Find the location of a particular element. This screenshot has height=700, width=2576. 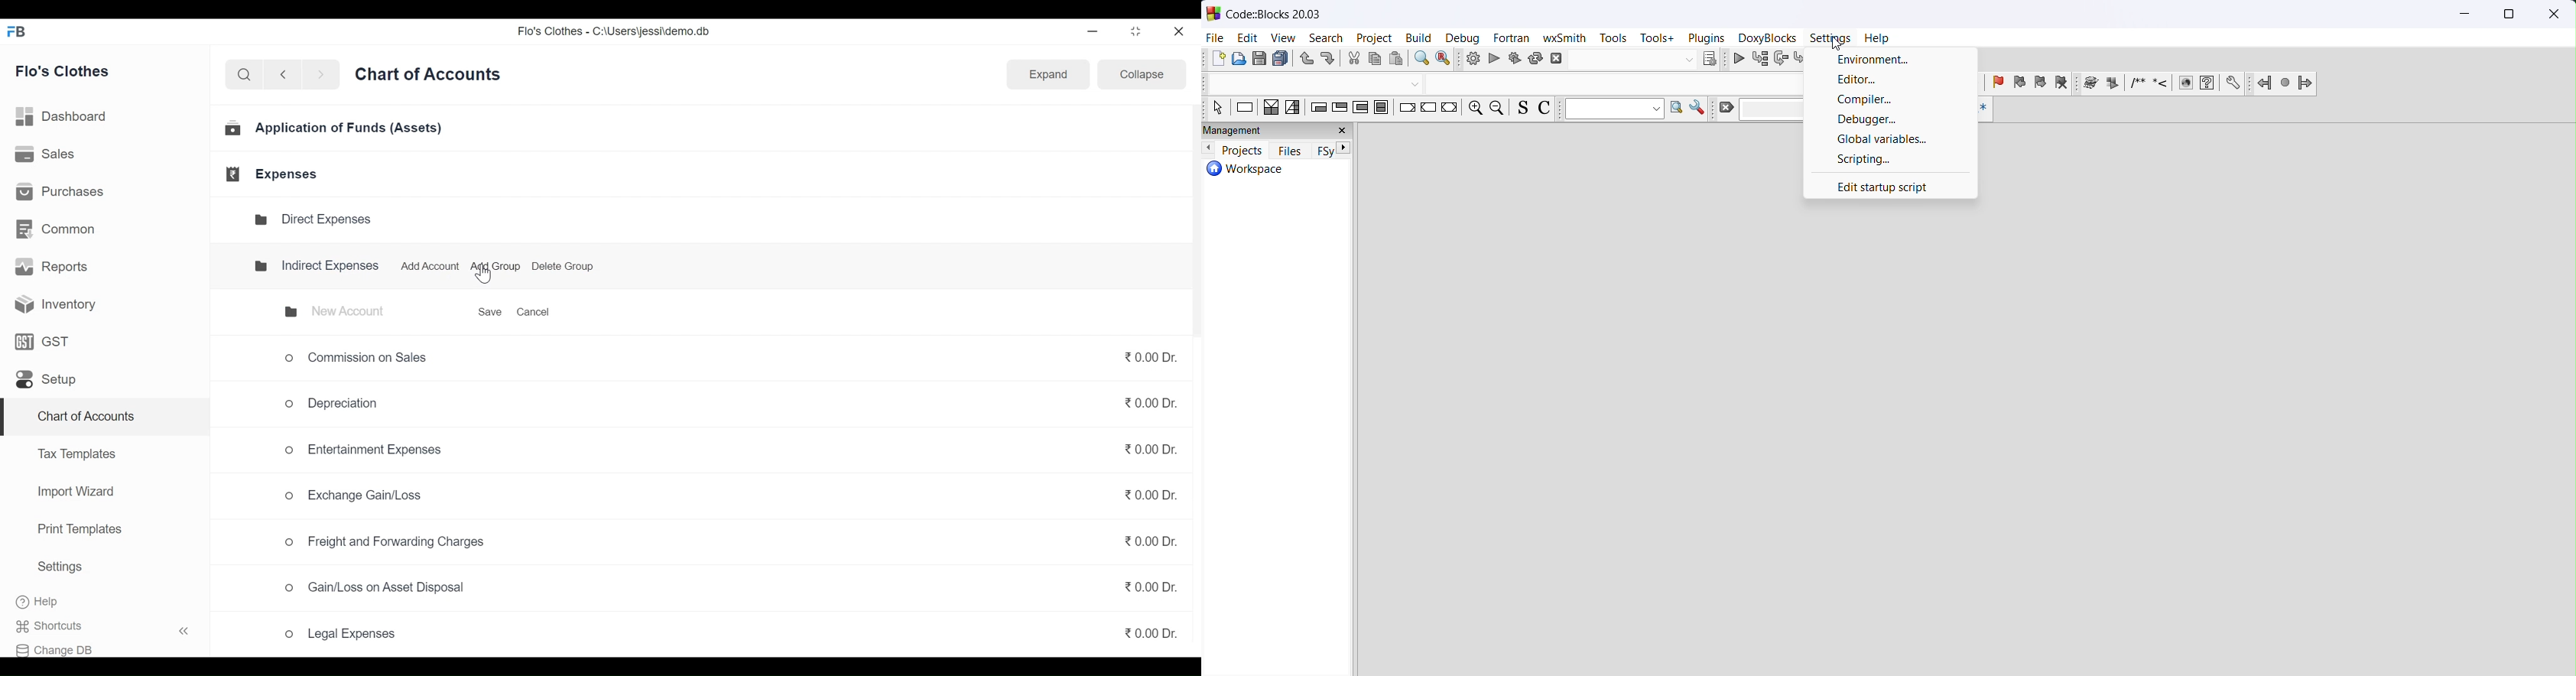

clear is located at coordinates (1756, 109).